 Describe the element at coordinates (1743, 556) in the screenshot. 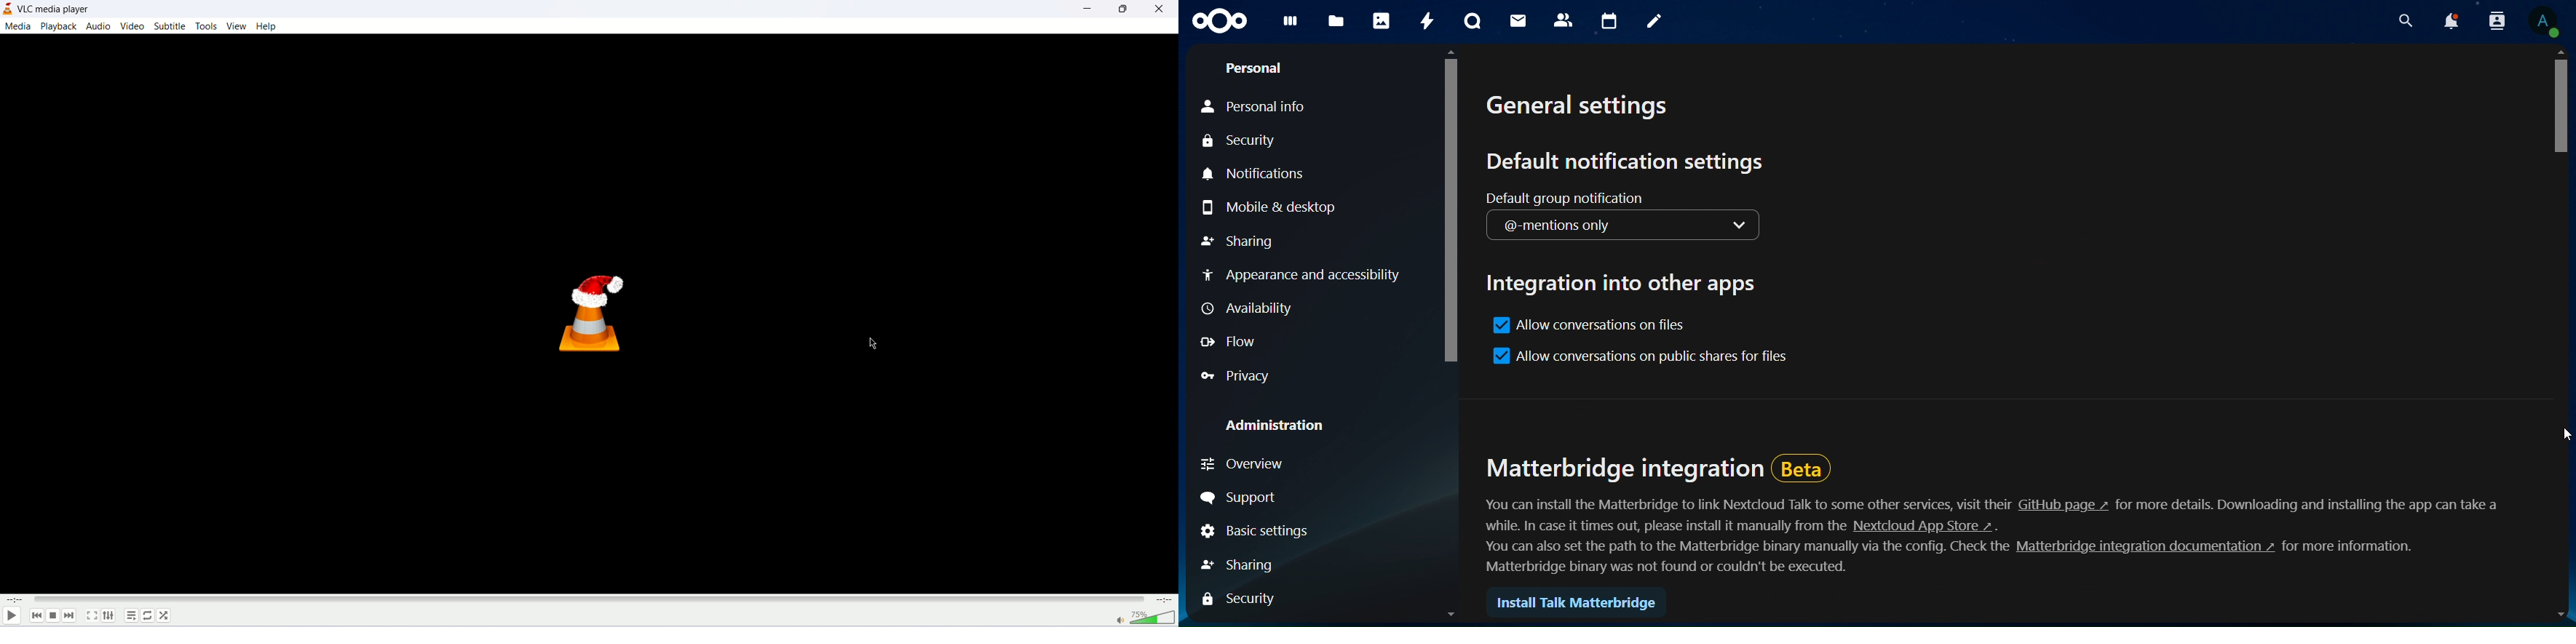

I see `text` at that location.